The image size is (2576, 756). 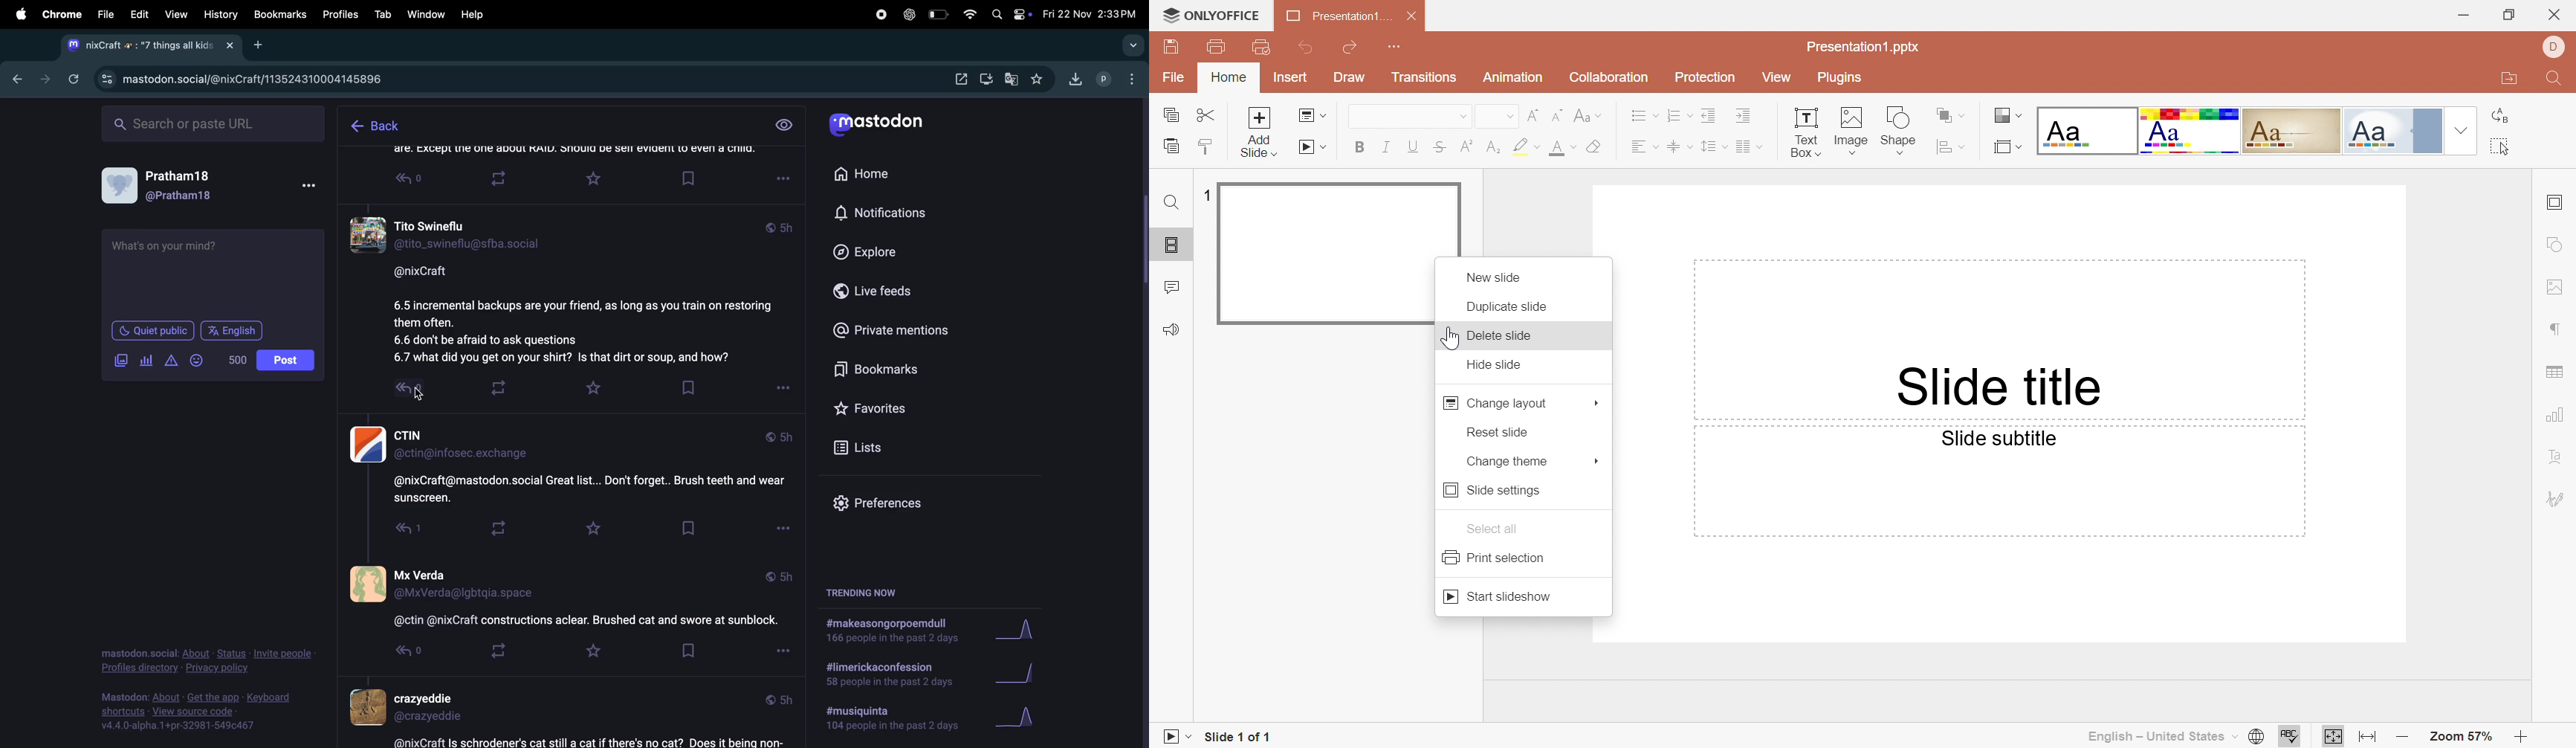 I want to click on view, so click(x=175, y=15).